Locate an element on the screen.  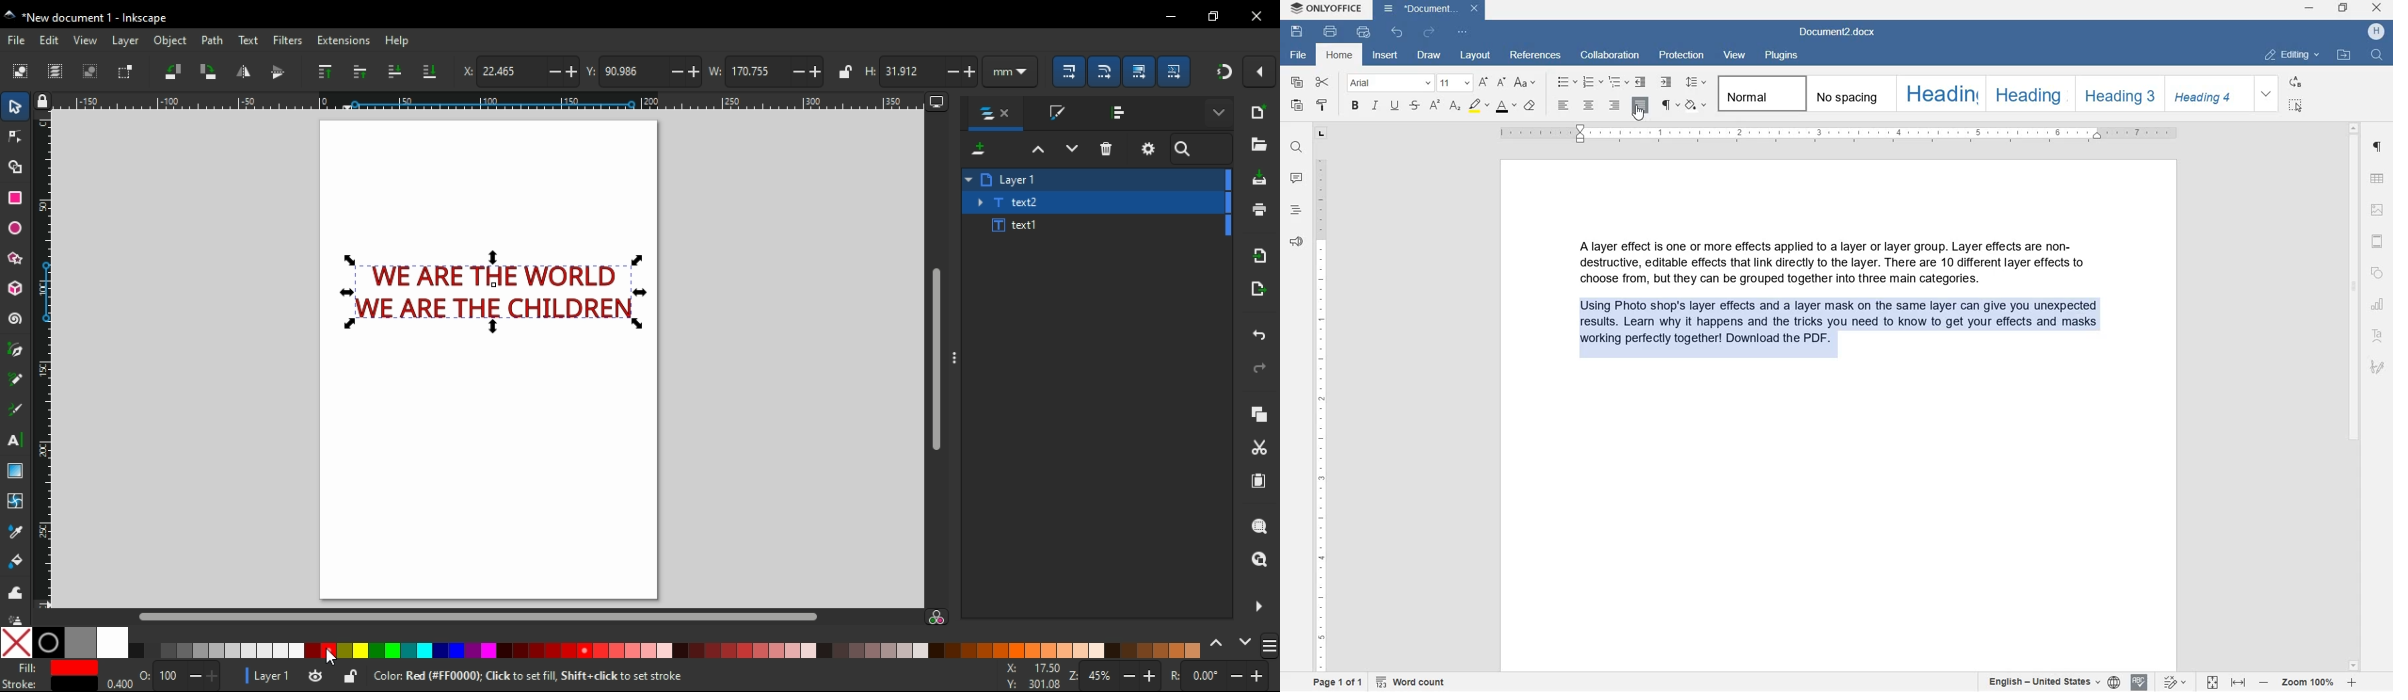
vertical coordinates of selected object is located at coordinates (644, 69).